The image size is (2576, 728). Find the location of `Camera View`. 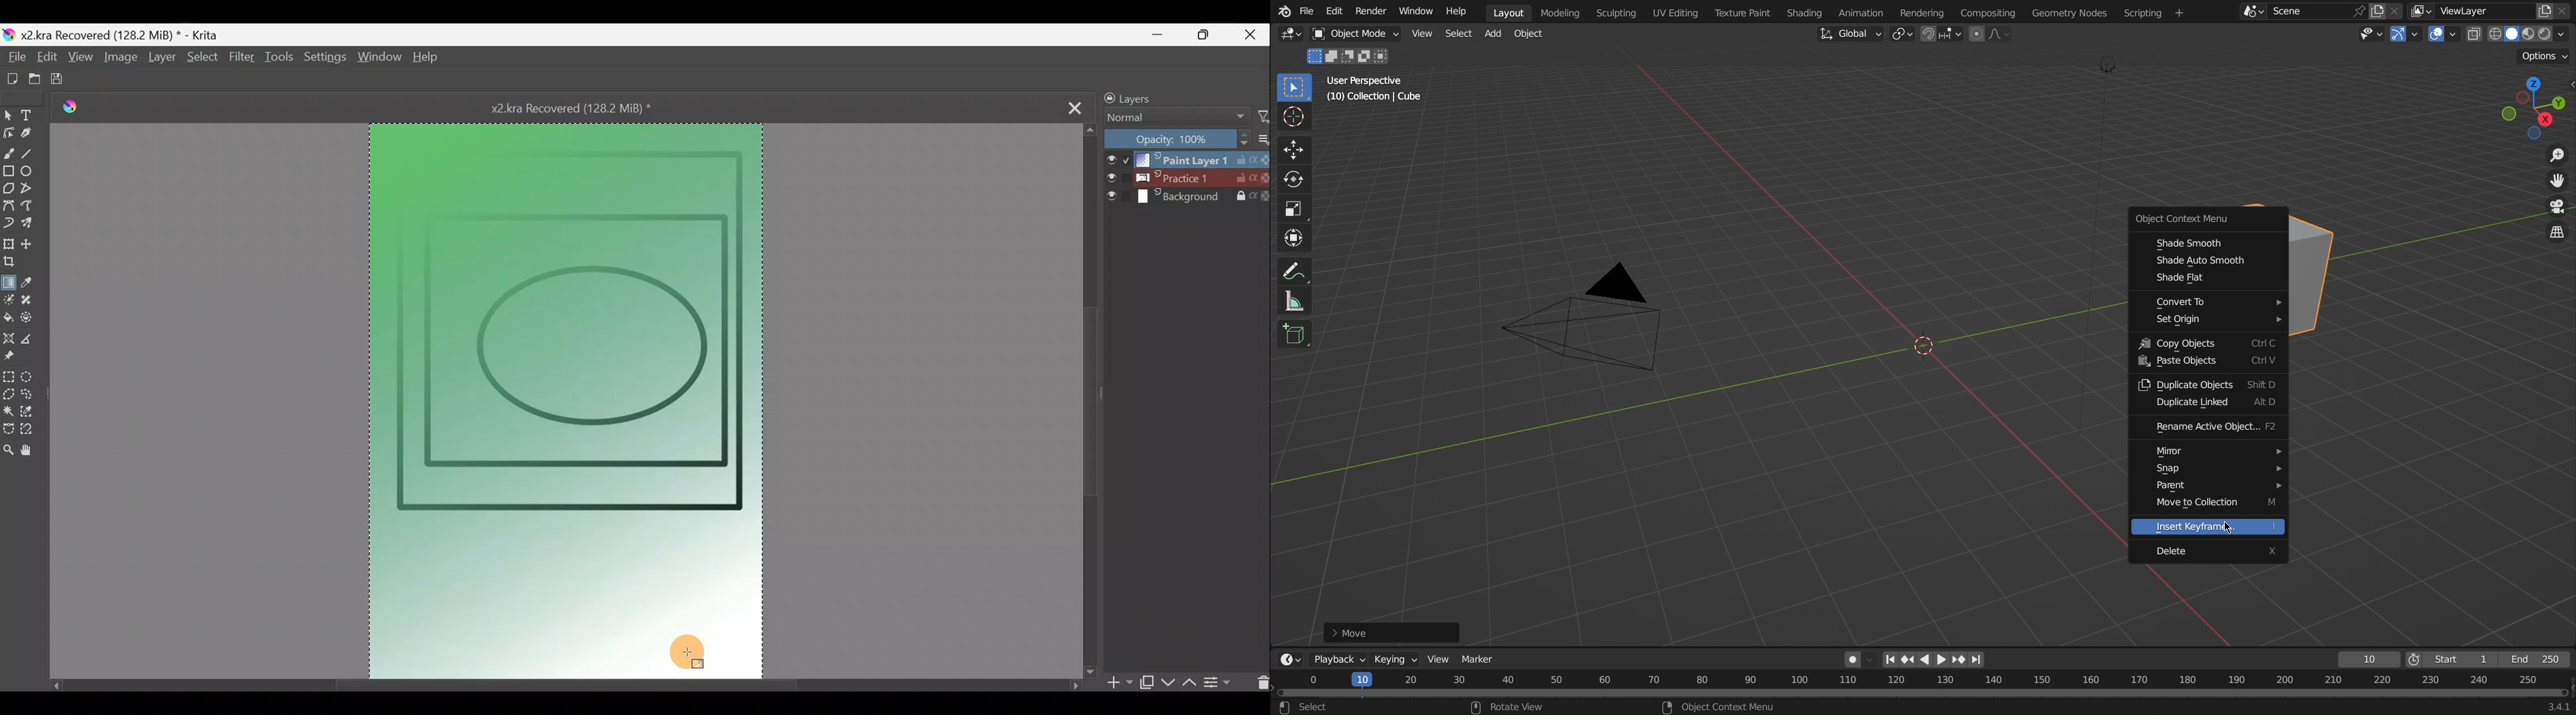

Camera View is located at coordinates (2555, 209).